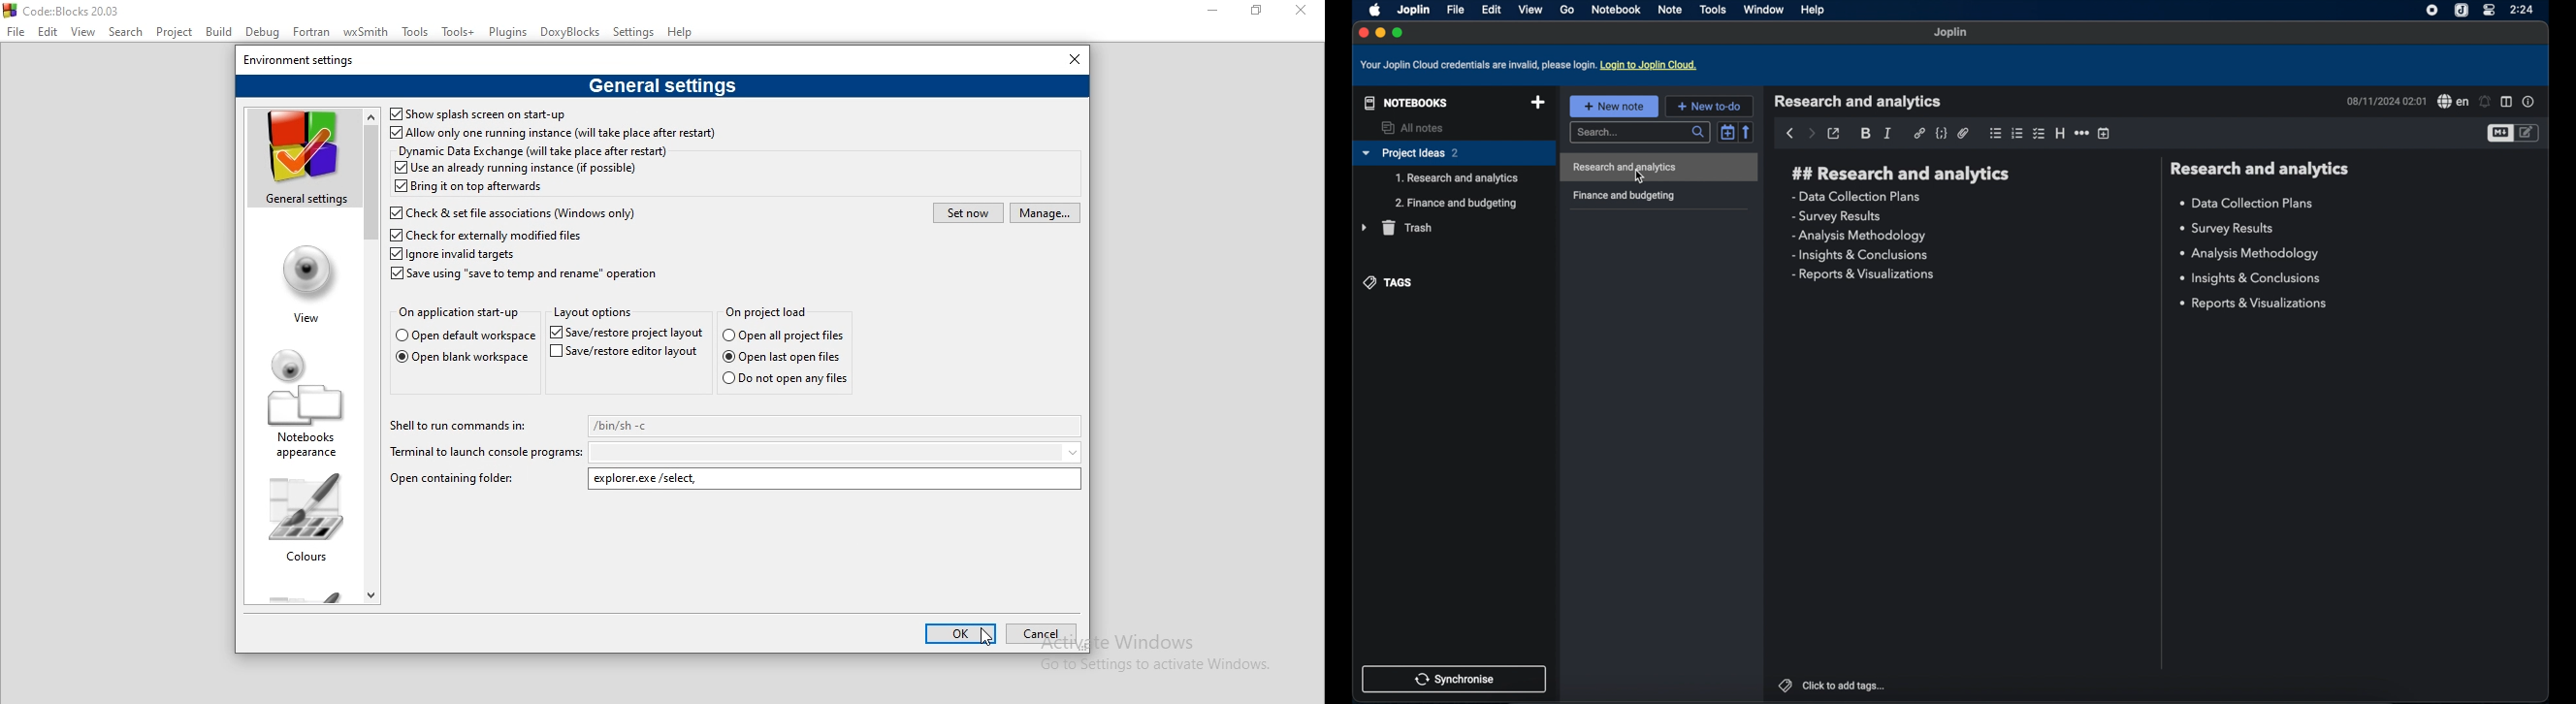  I want to click on research and analytics, so click(1901, 174).